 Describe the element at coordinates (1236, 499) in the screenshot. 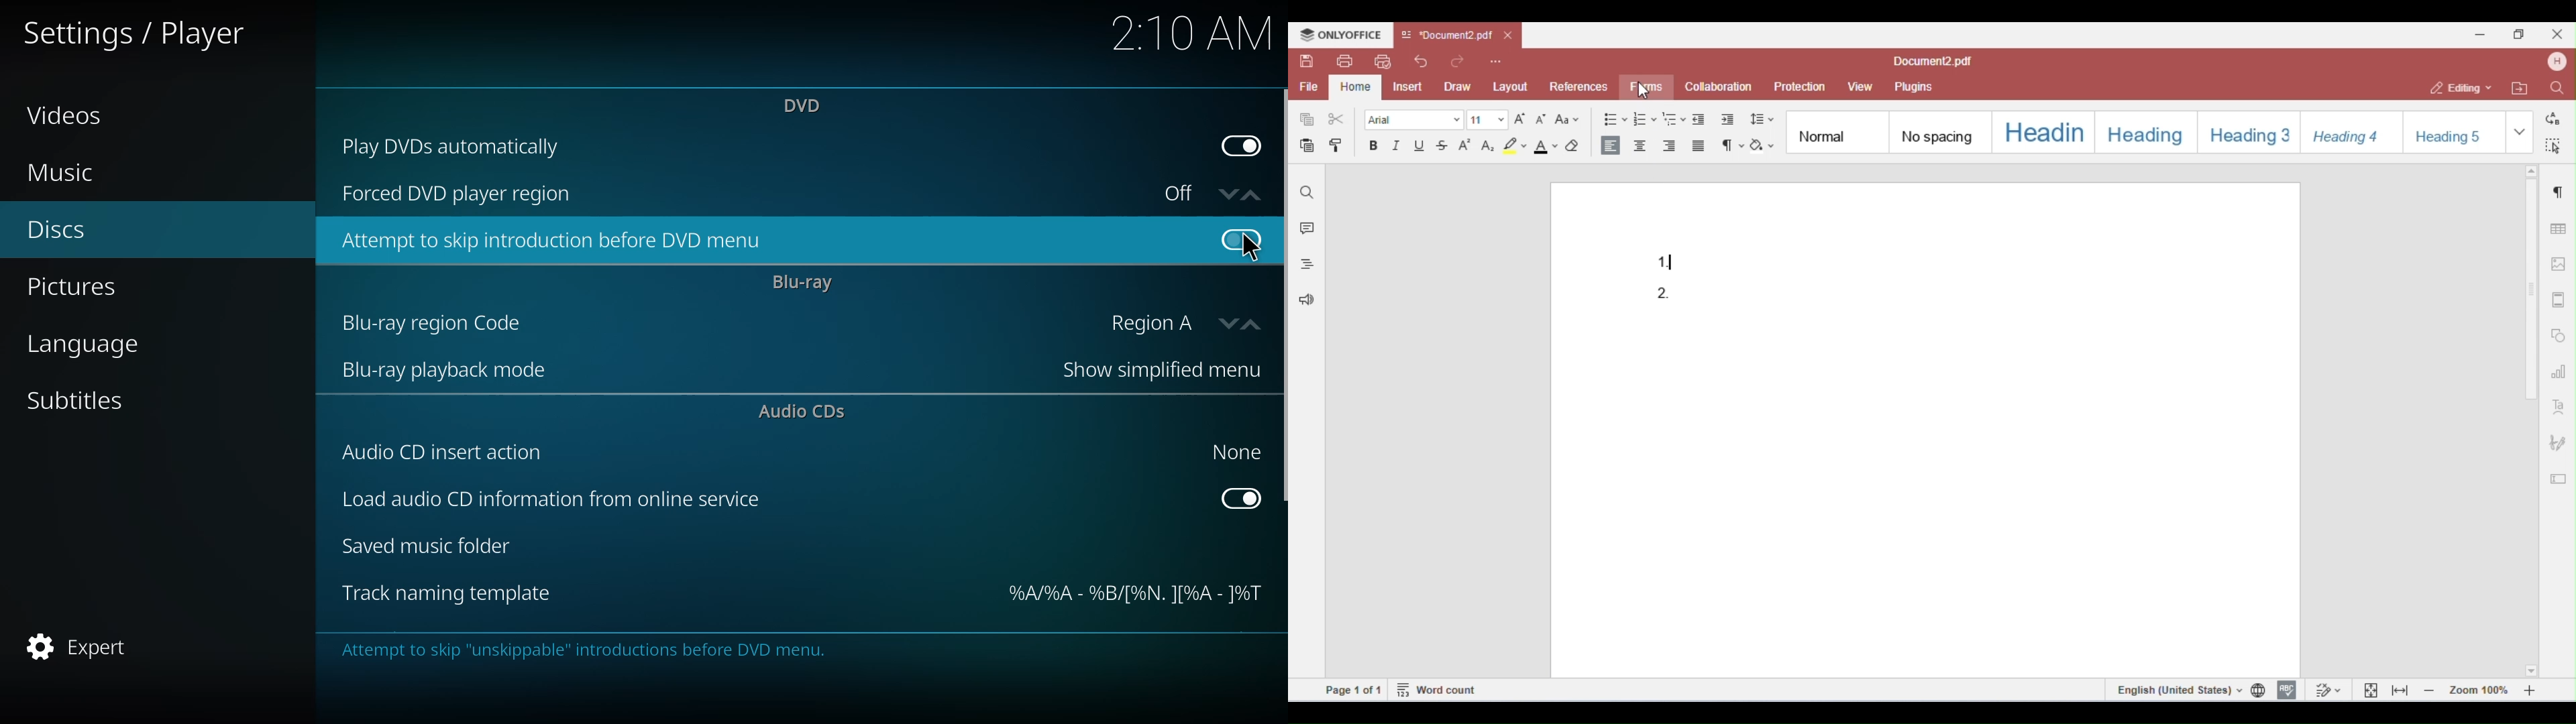

I see `enabled` at that location.